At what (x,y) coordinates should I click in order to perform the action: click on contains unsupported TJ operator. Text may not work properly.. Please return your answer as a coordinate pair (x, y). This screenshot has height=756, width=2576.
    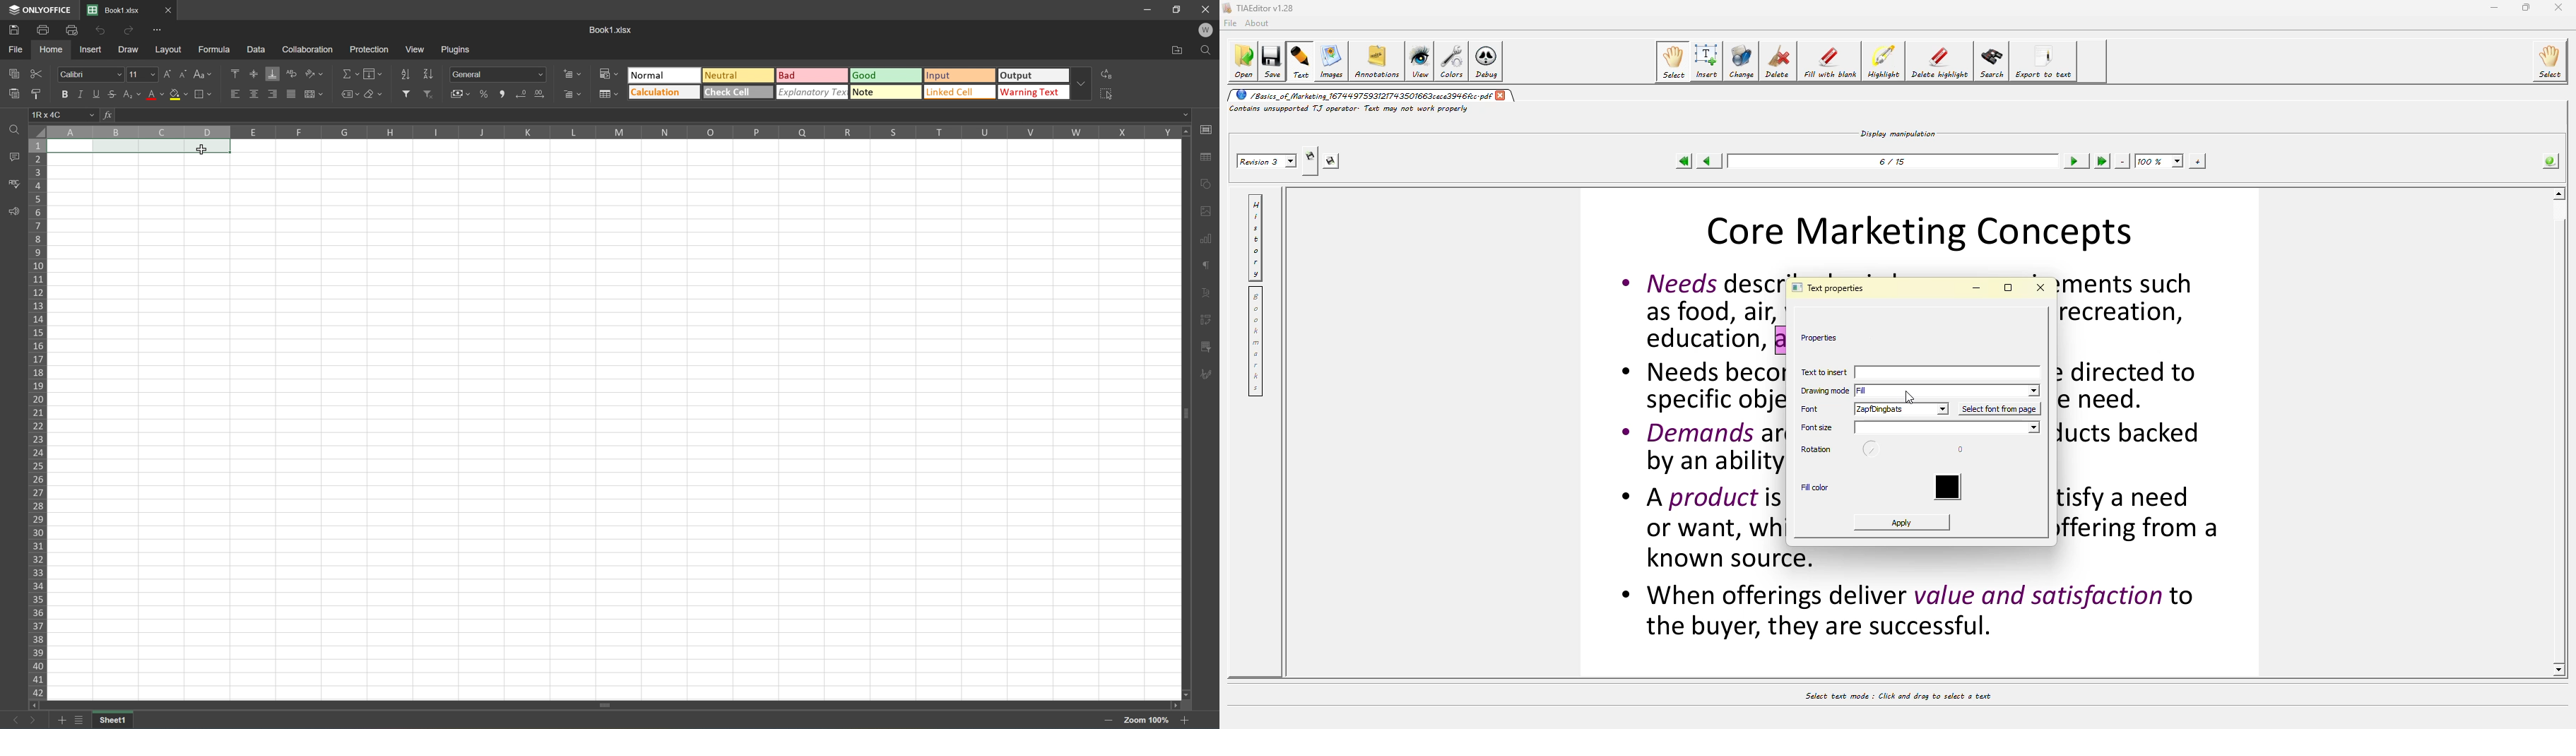
    Looking at the image, I should click on (1358, 108).